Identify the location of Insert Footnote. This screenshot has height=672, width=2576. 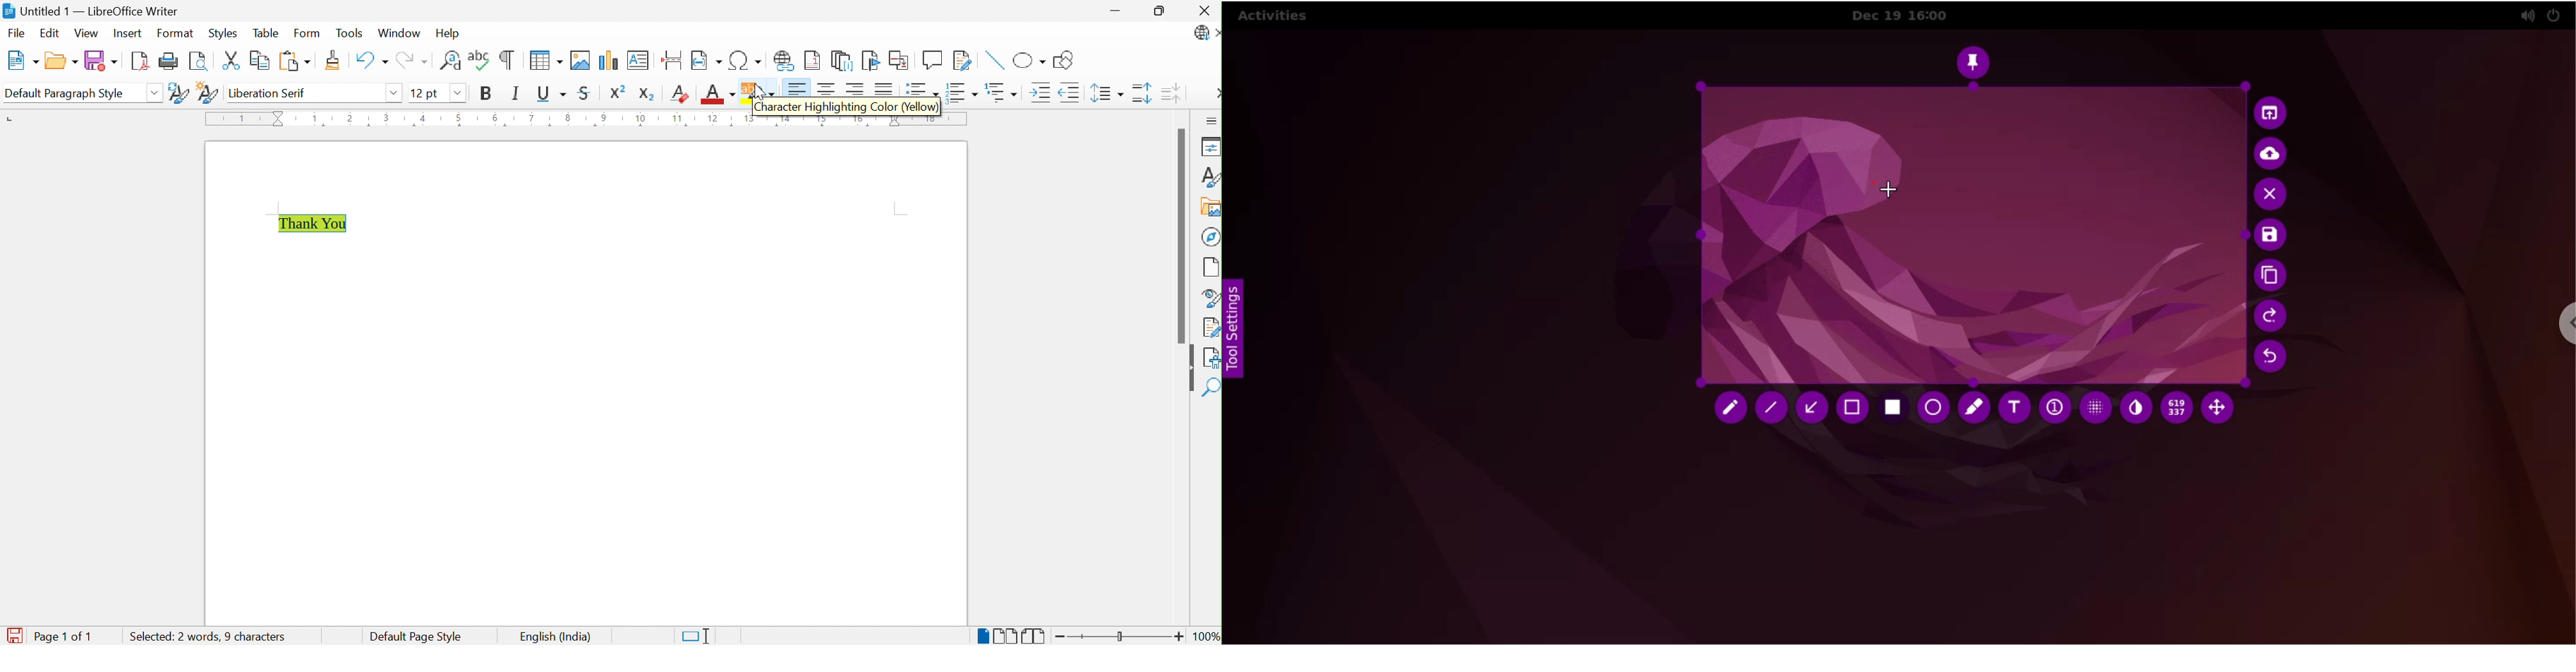
(813, 61).